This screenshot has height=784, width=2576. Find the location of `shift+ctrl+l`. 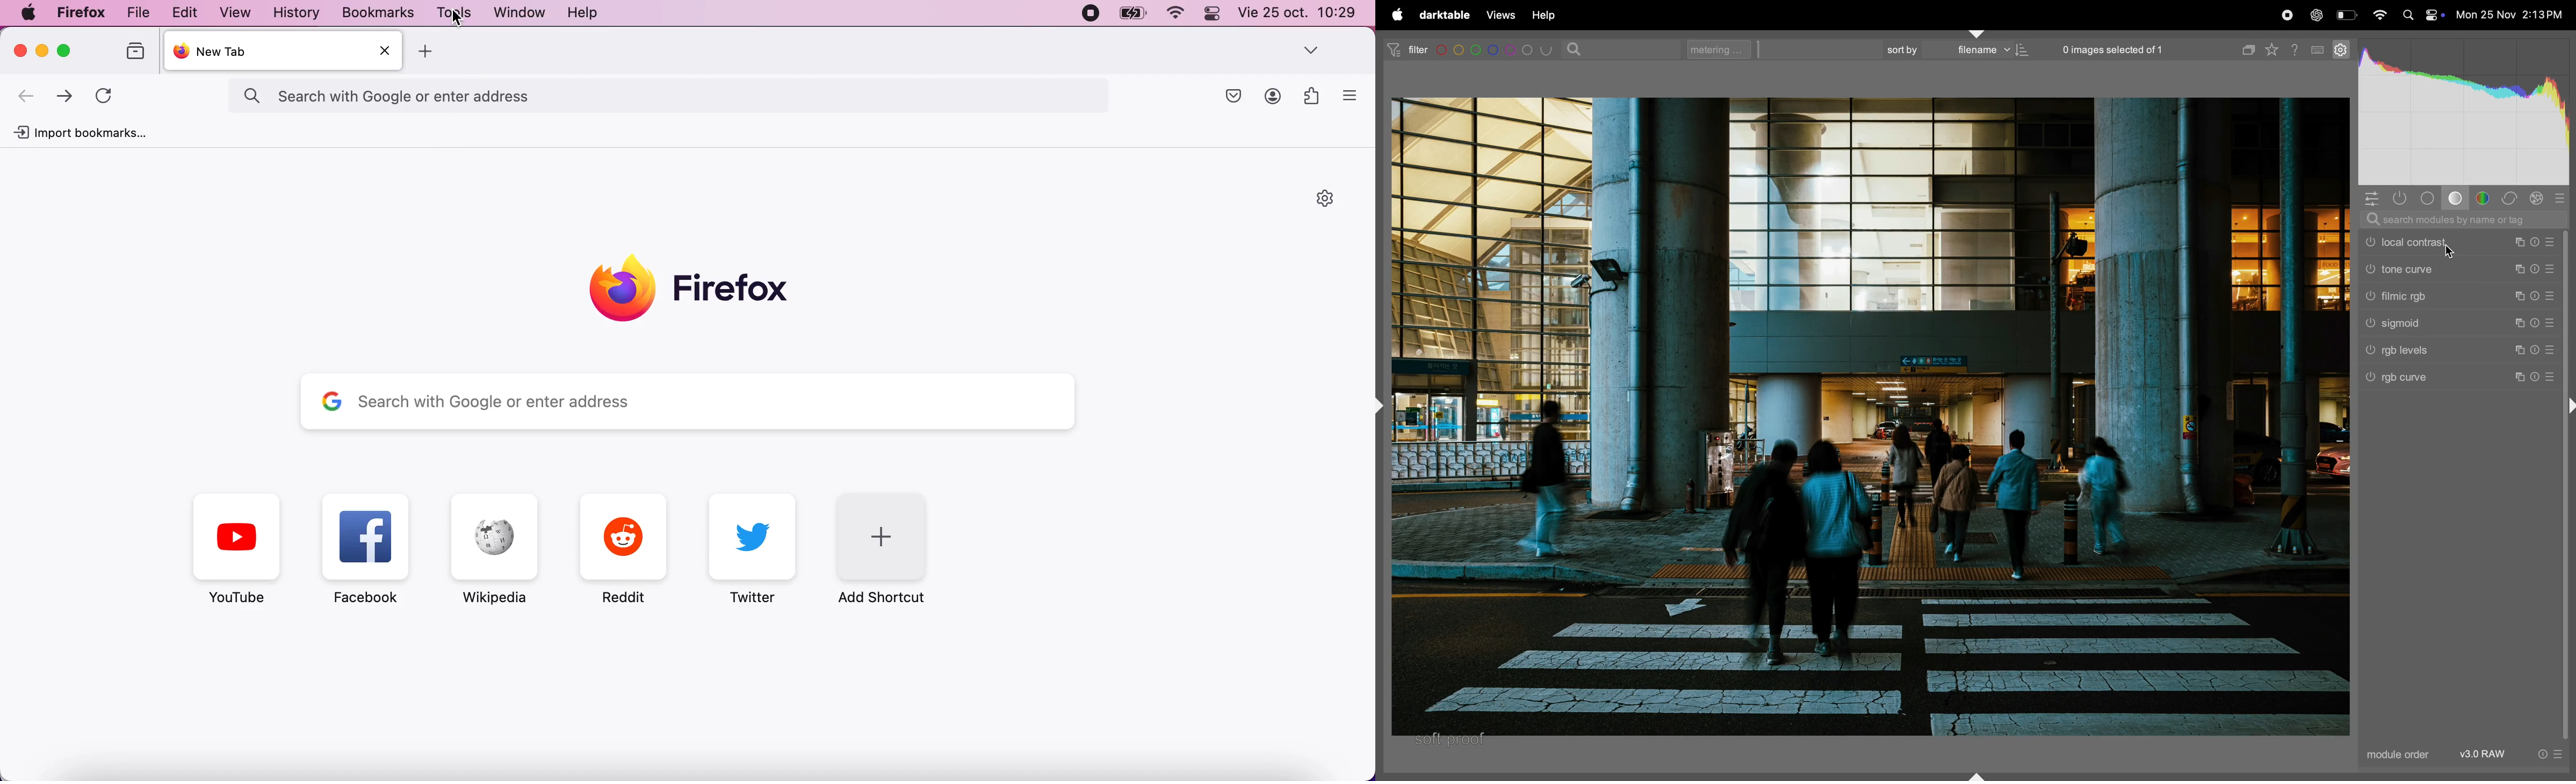

shift+ctrl+l is located at coordinates (1383, 403).